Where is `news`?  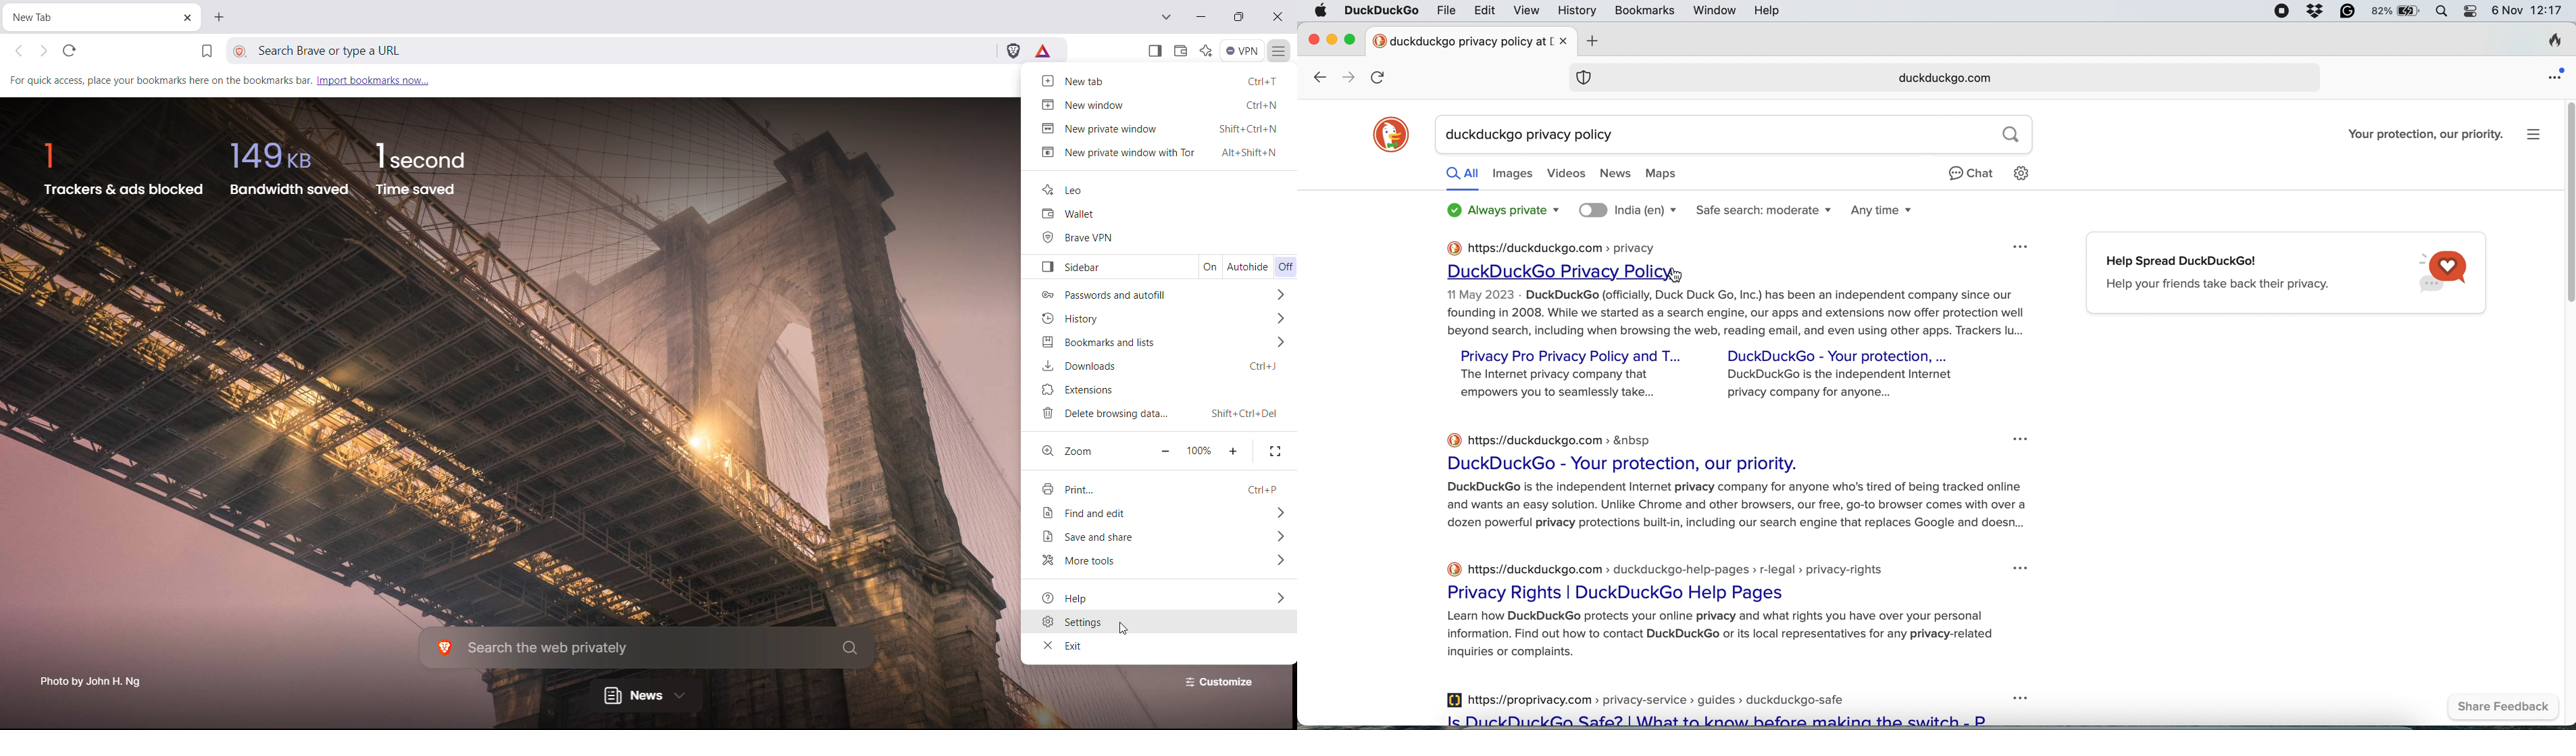
news is located at coordinates (645, 698).